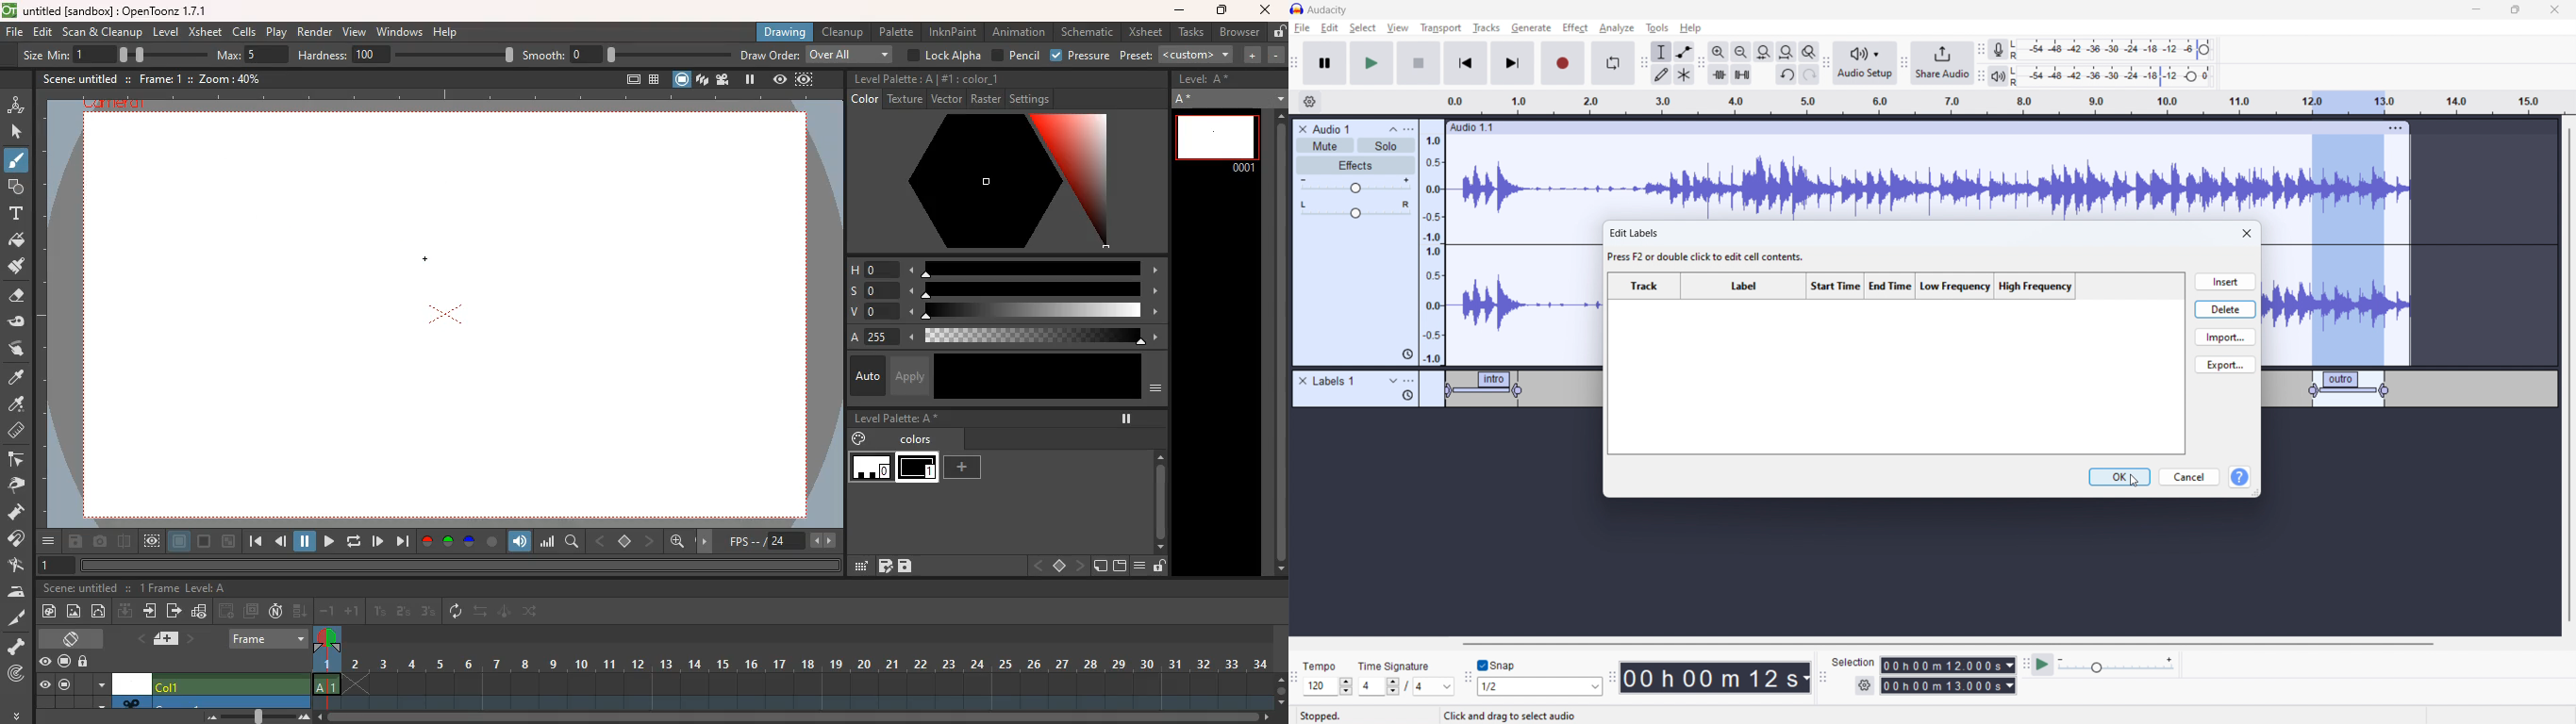  I want to click on playback level, so click(2122, 75).